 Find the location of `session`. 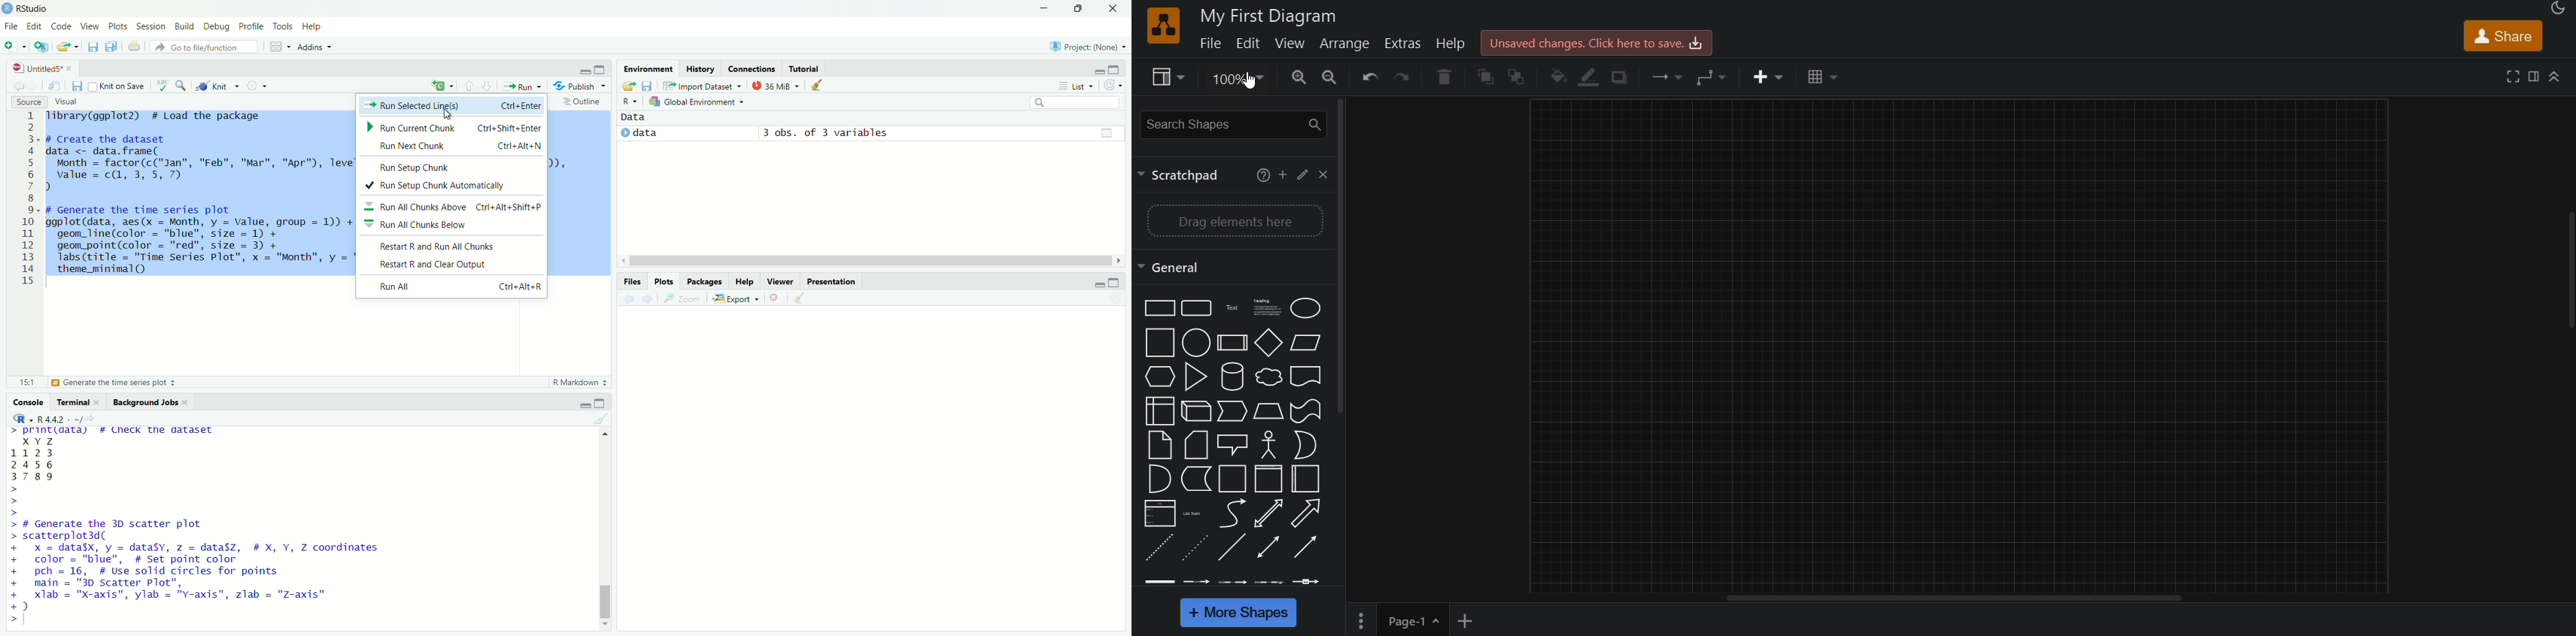

session is located at coordinates (152, 27).